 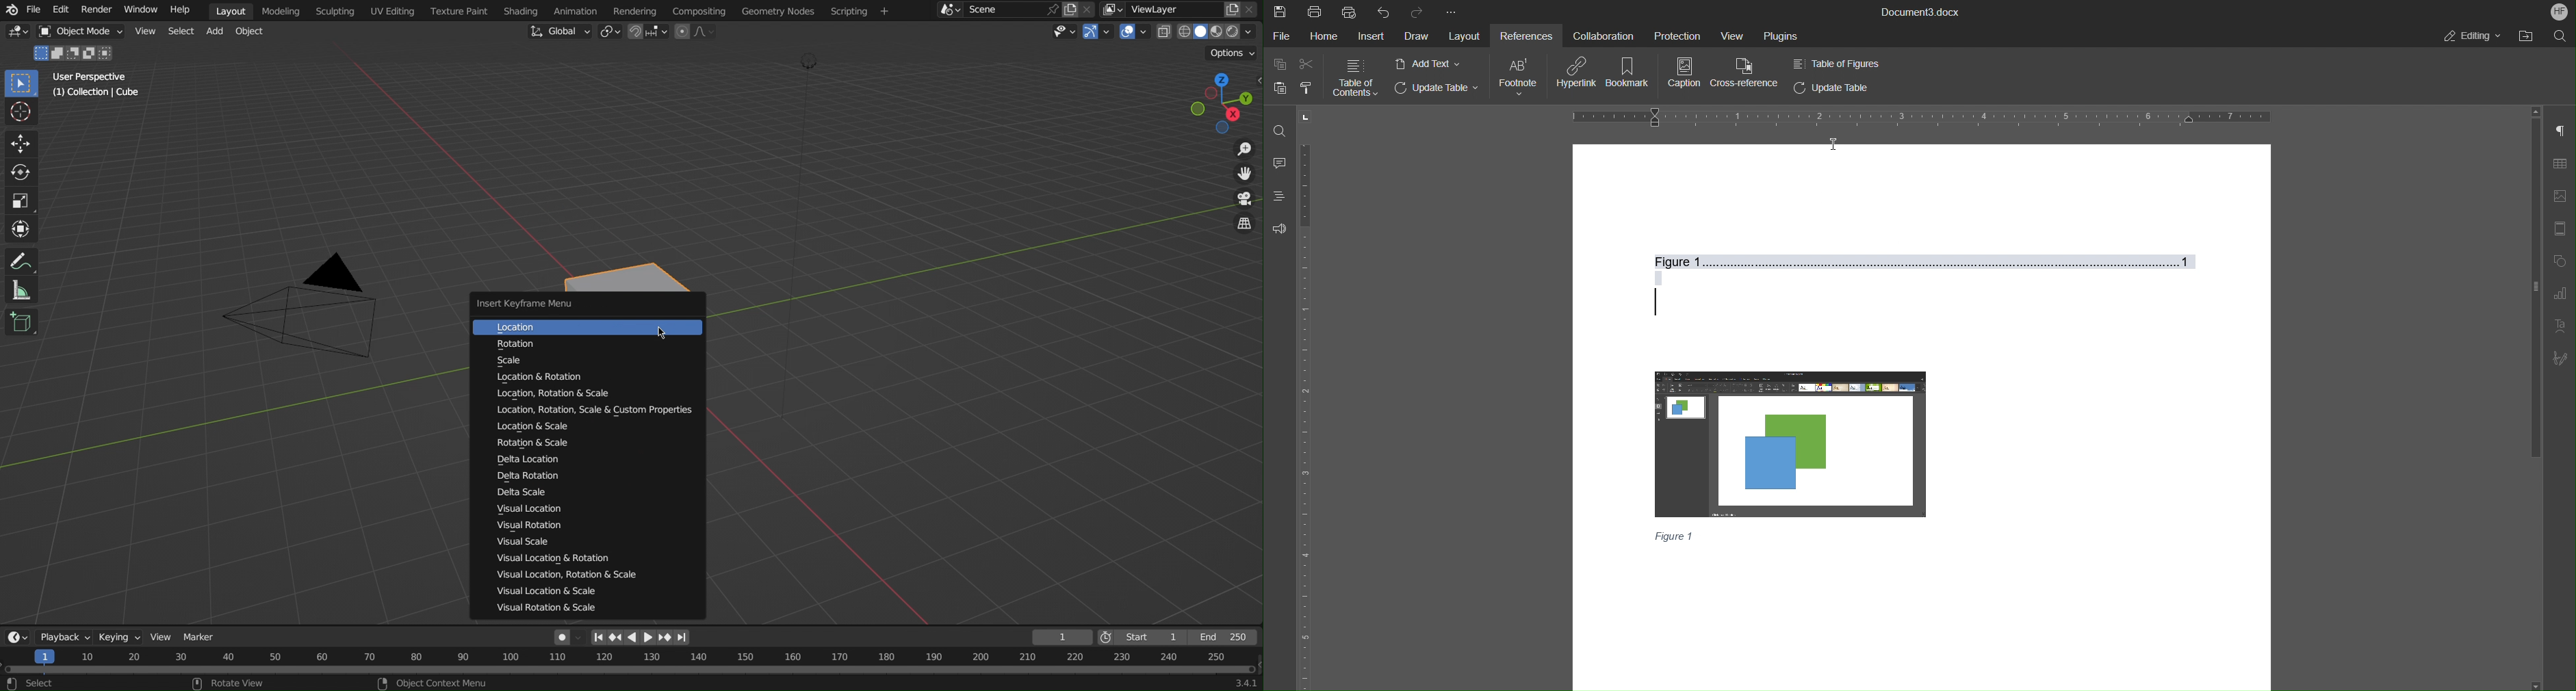 What do you see at coordinates (20, 114) in the screenshot?
I see `Cursor` at bounding box center [20, 114].